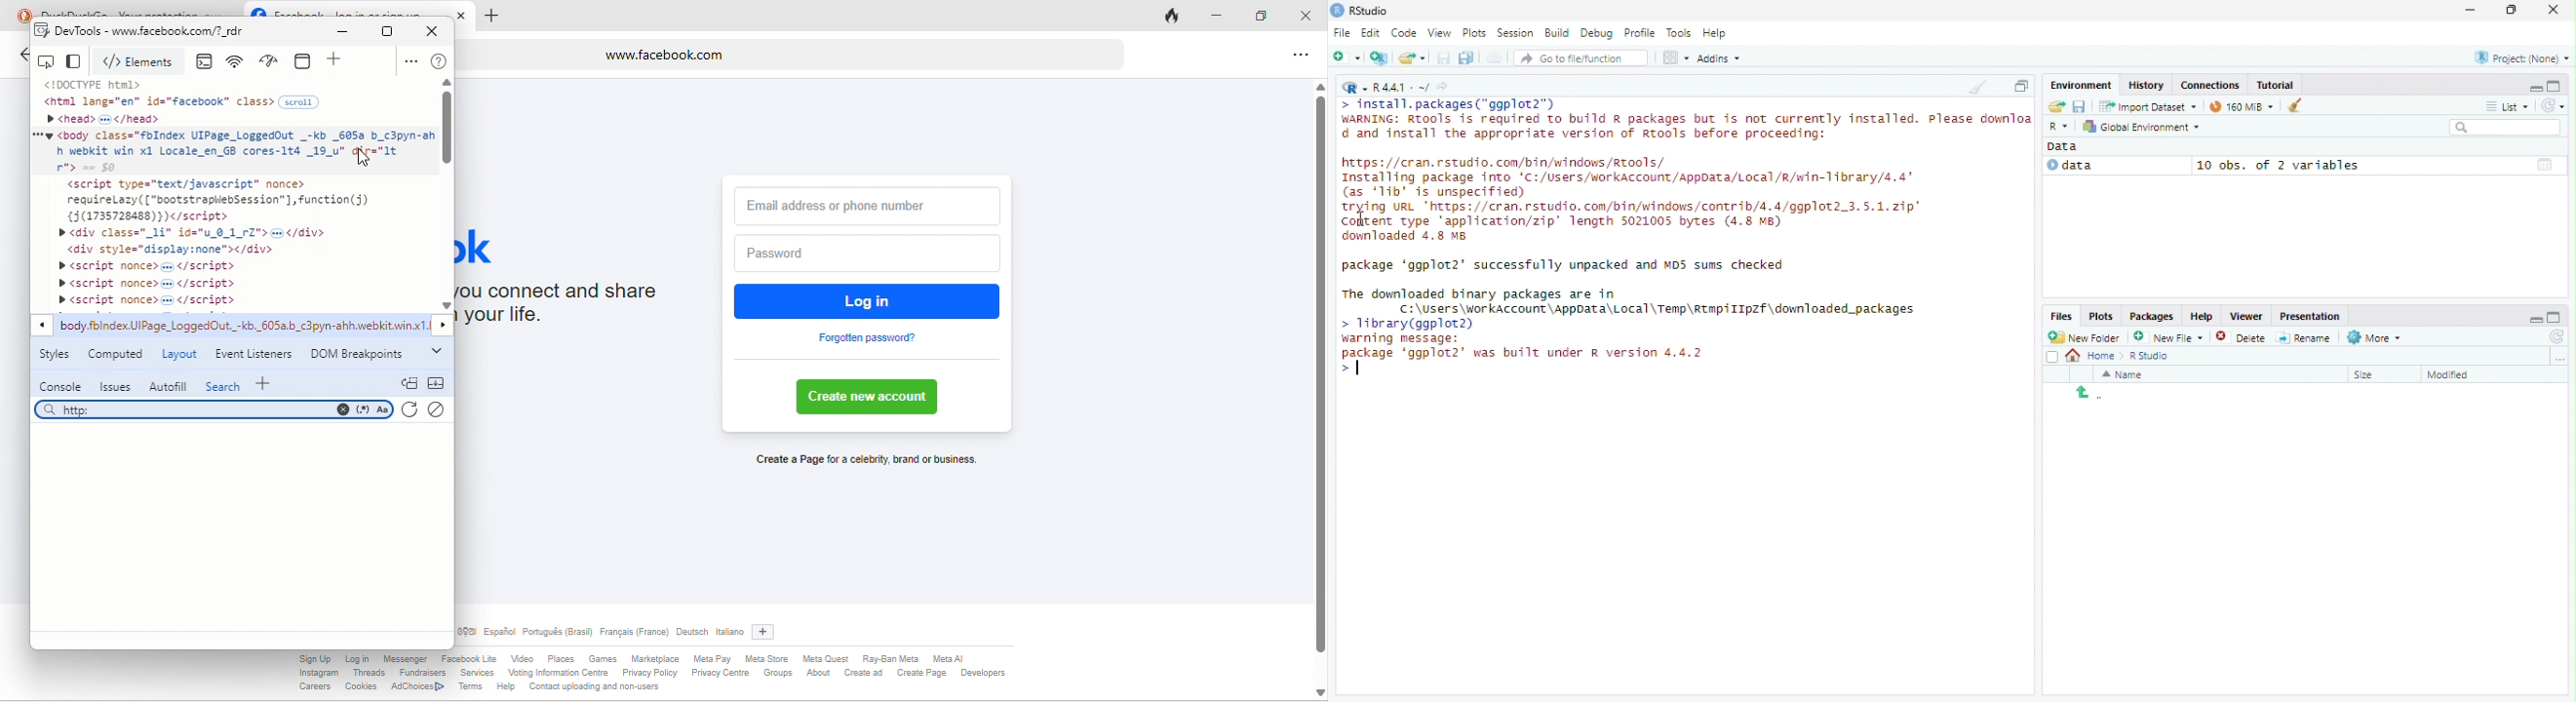  I want to click on Debug, so click(1599, 33).